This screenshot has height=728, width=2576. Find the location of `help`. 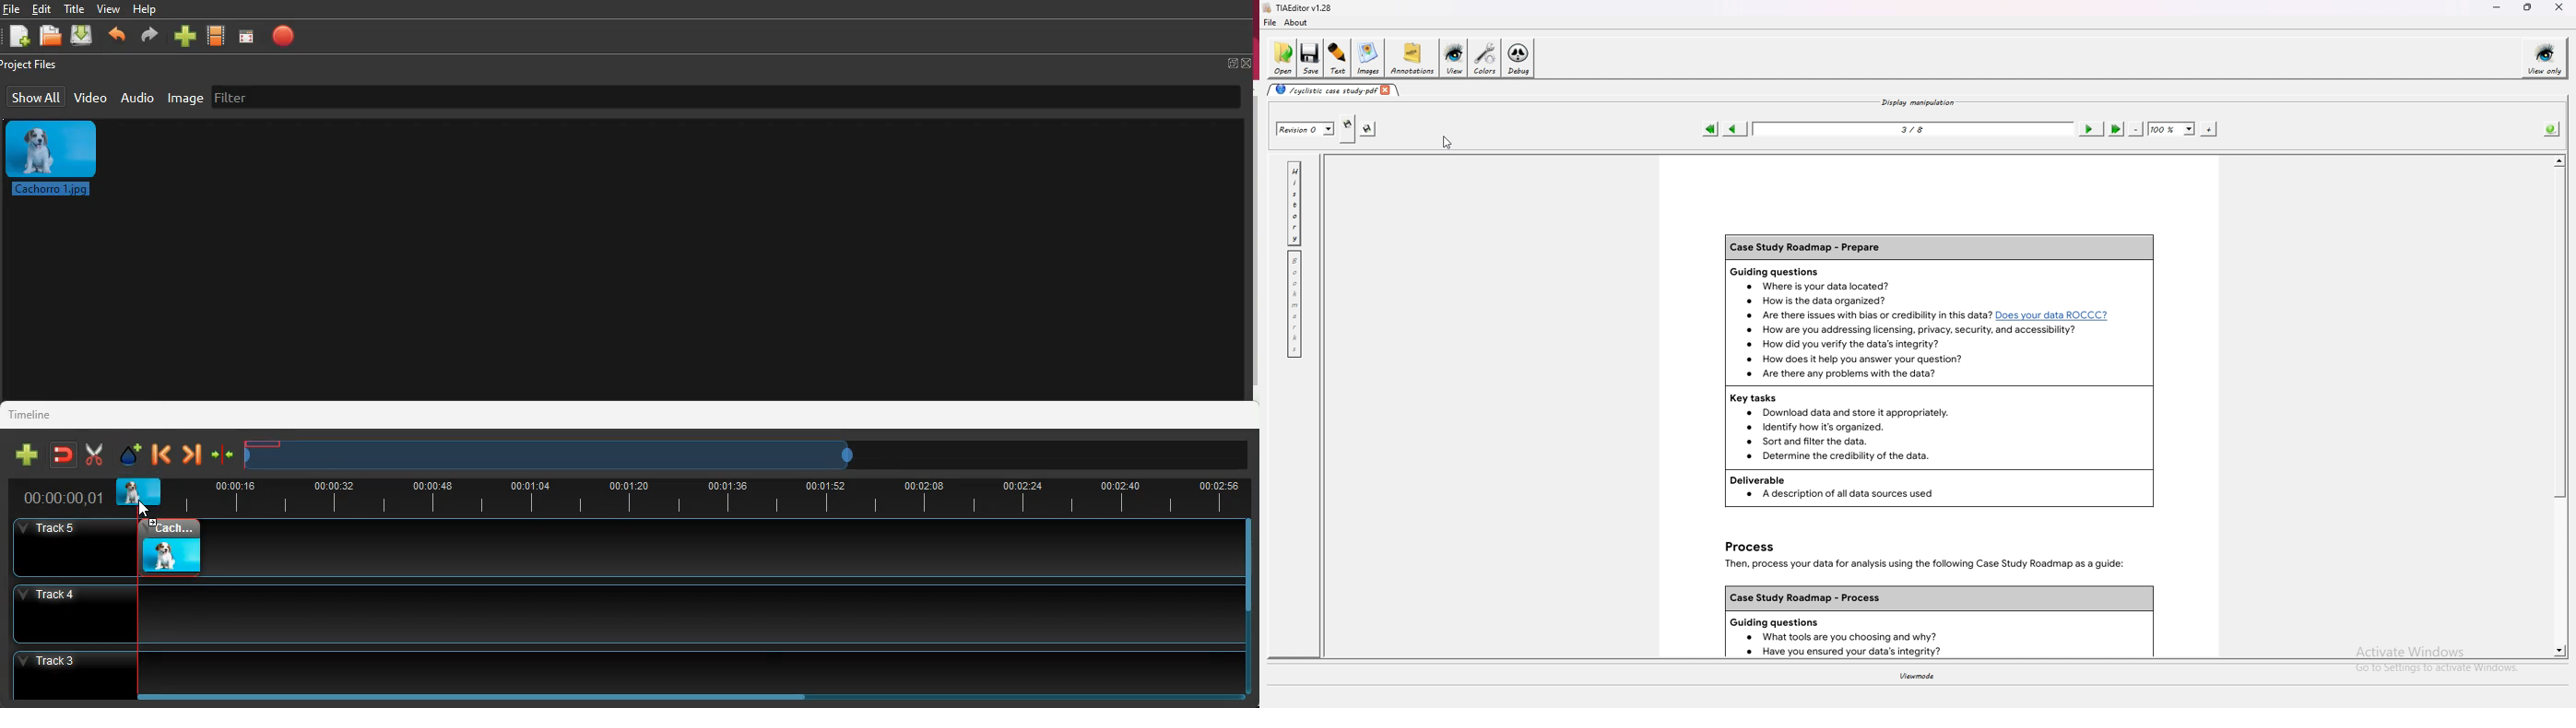

help is located at coordinates (148, 9).